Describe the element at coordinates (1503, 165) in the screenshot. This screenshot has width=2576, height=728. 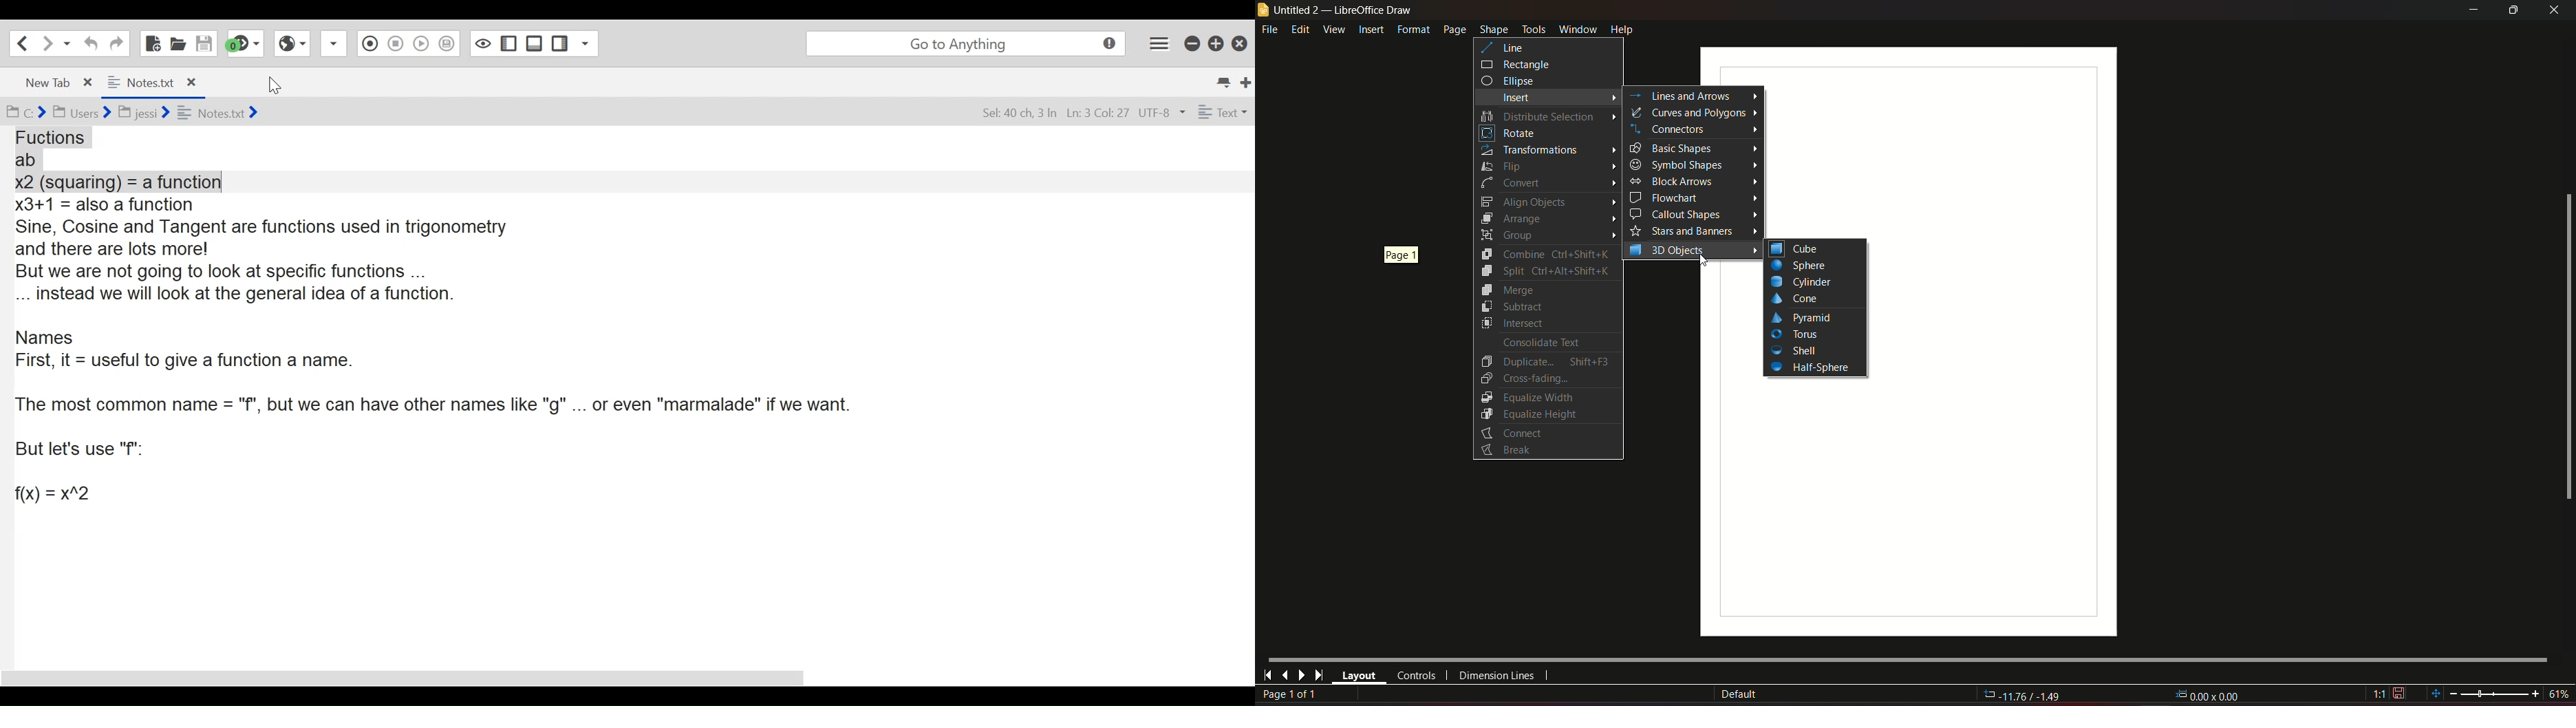
I see `Flip` at that location.